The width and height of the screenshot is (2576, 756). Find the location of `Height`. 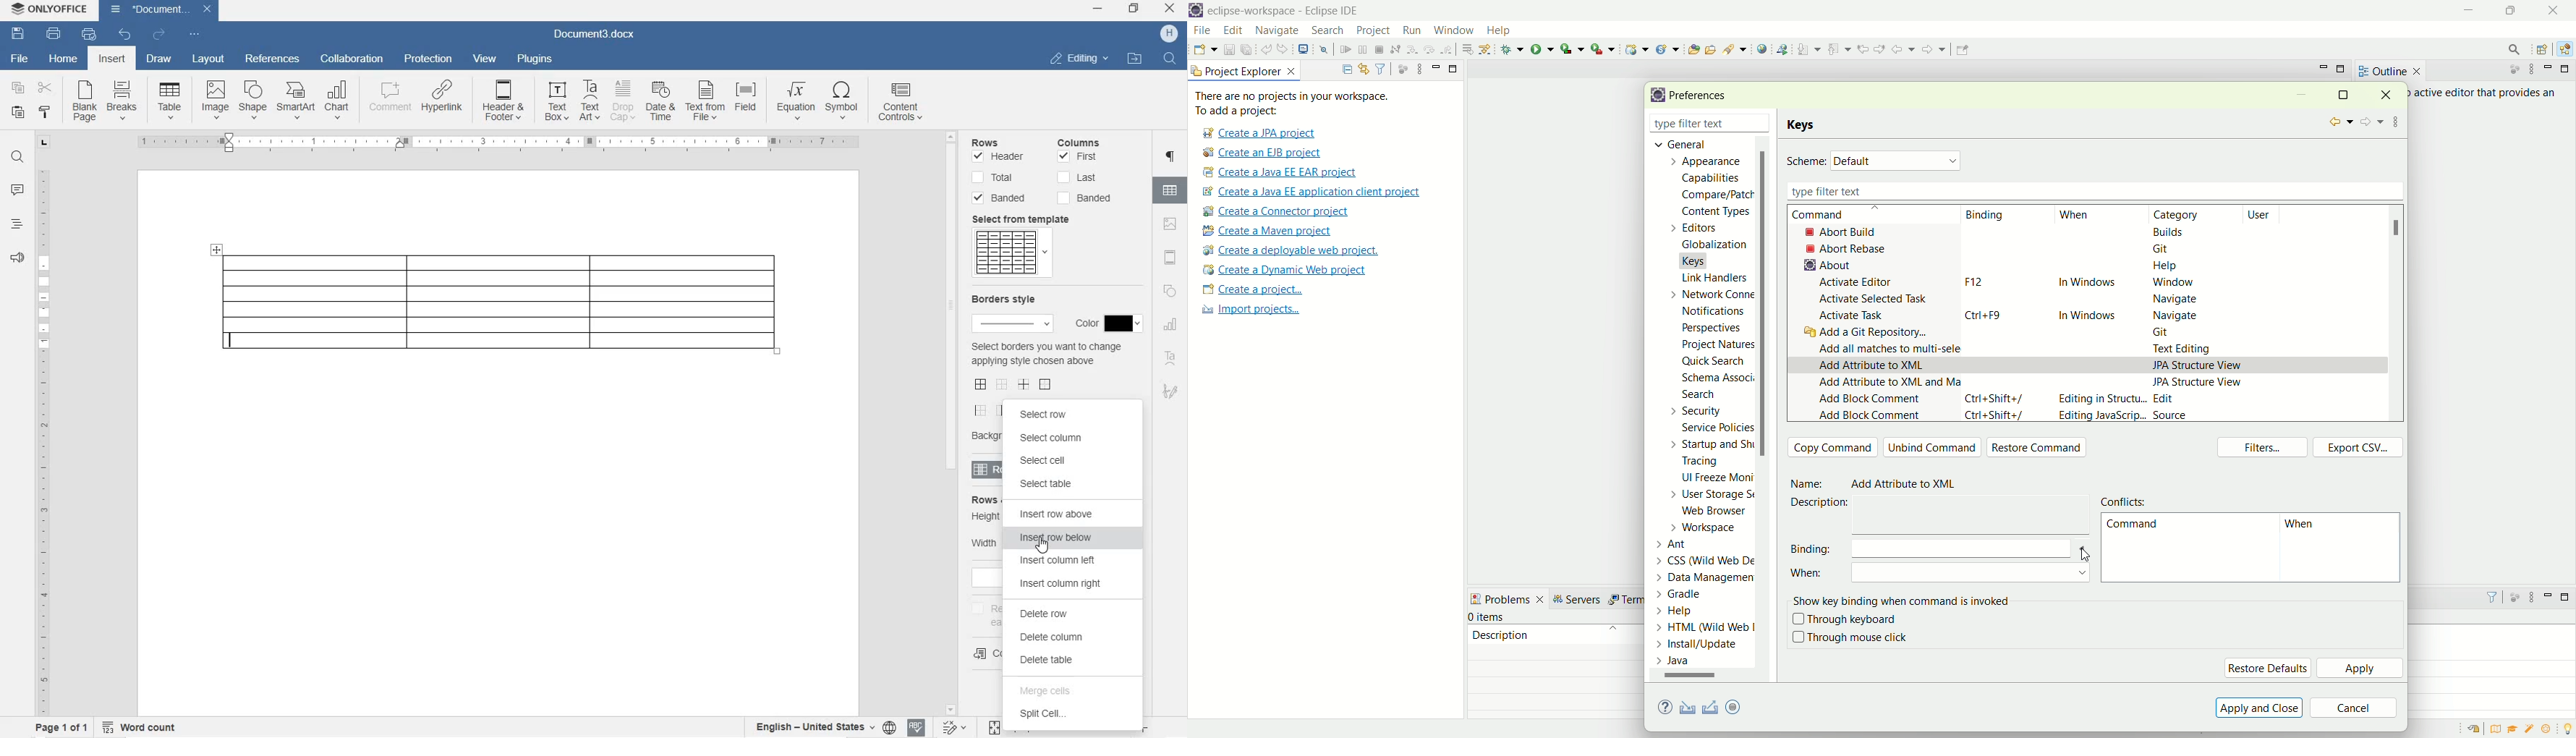

Height is located at coordinates (985, 517).